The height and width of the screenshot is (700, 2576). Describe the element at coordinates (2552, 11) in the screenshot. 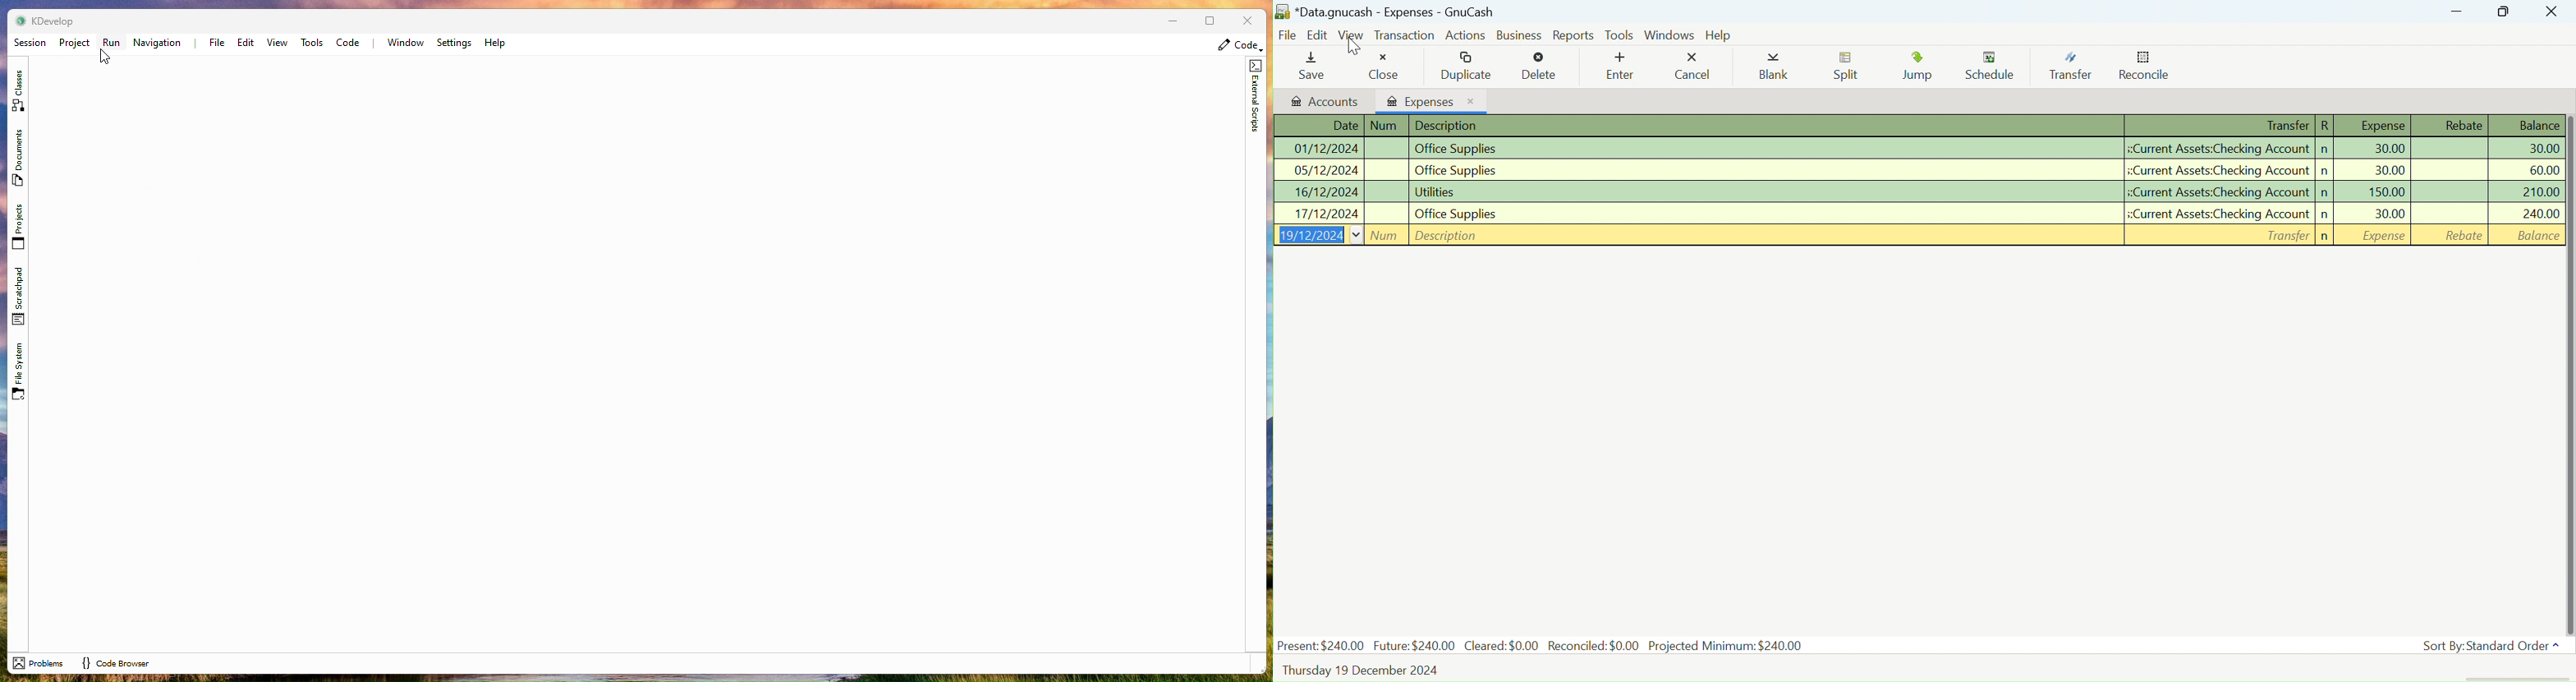

I see `Close Window` at that location.